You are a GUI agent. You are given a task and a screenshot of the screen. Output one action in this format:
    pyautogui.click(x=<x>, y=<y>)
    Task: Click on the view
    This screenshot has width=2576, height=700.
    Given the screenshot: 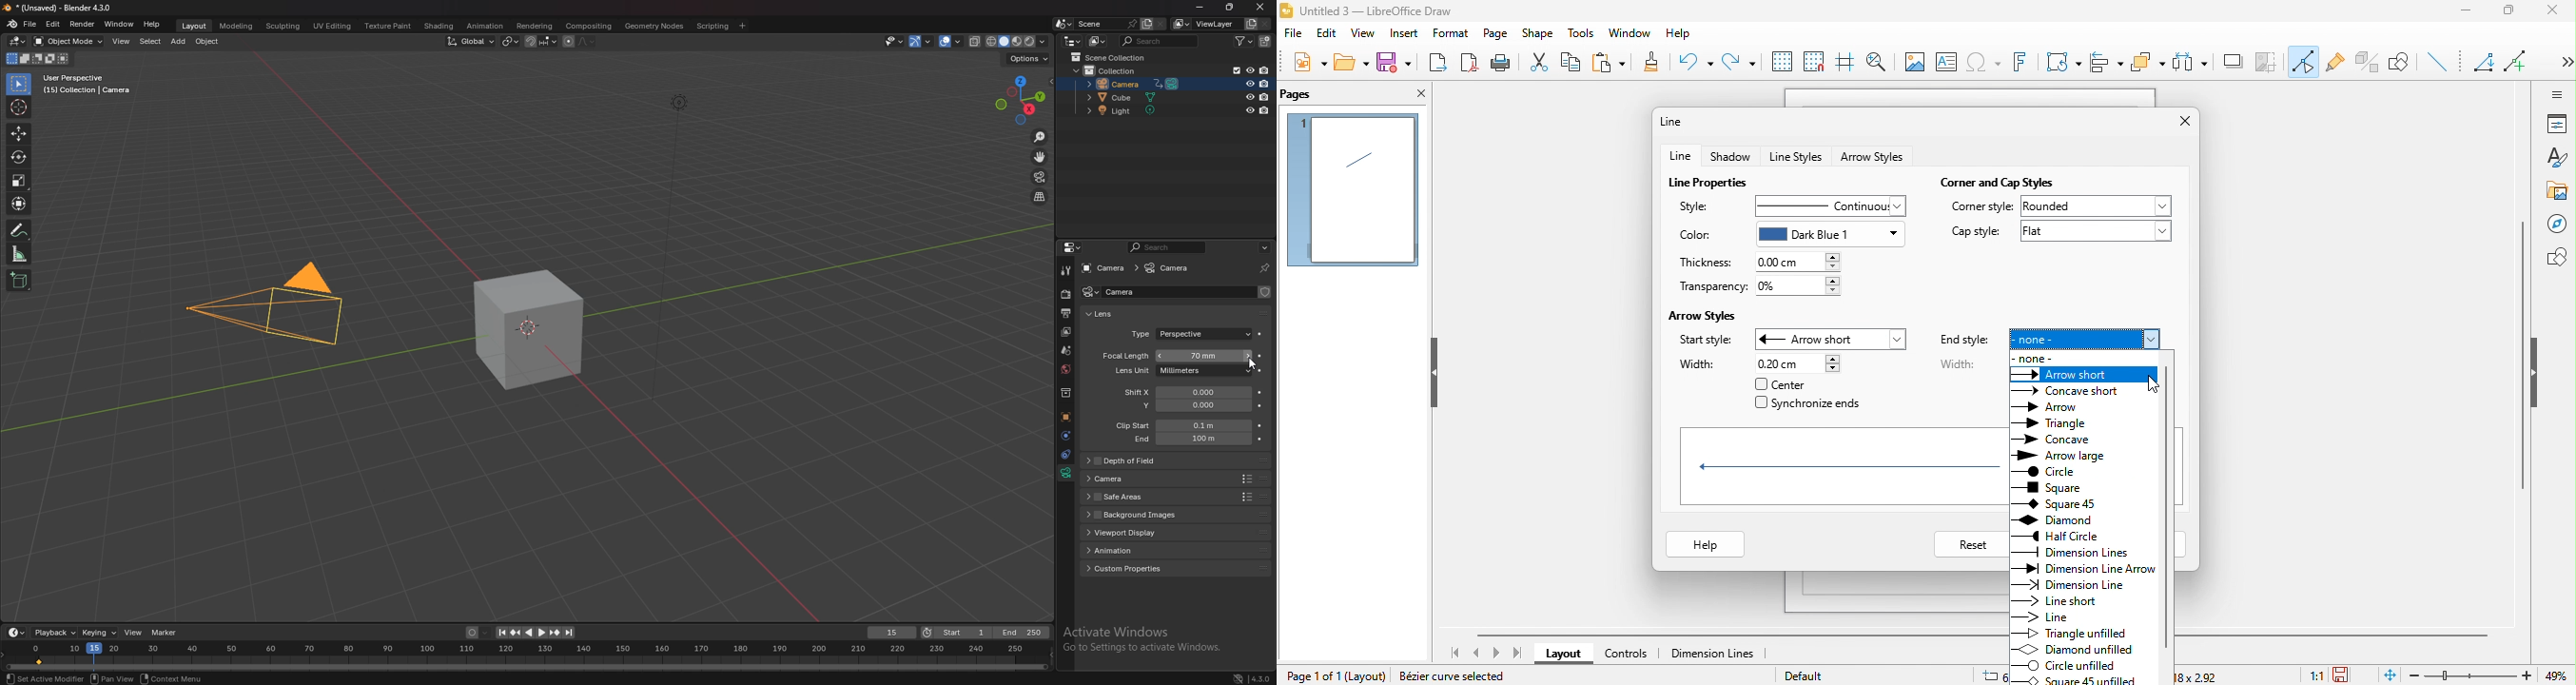 What is the action you would take?
    pyautogui.click(x=121, y=41)
    